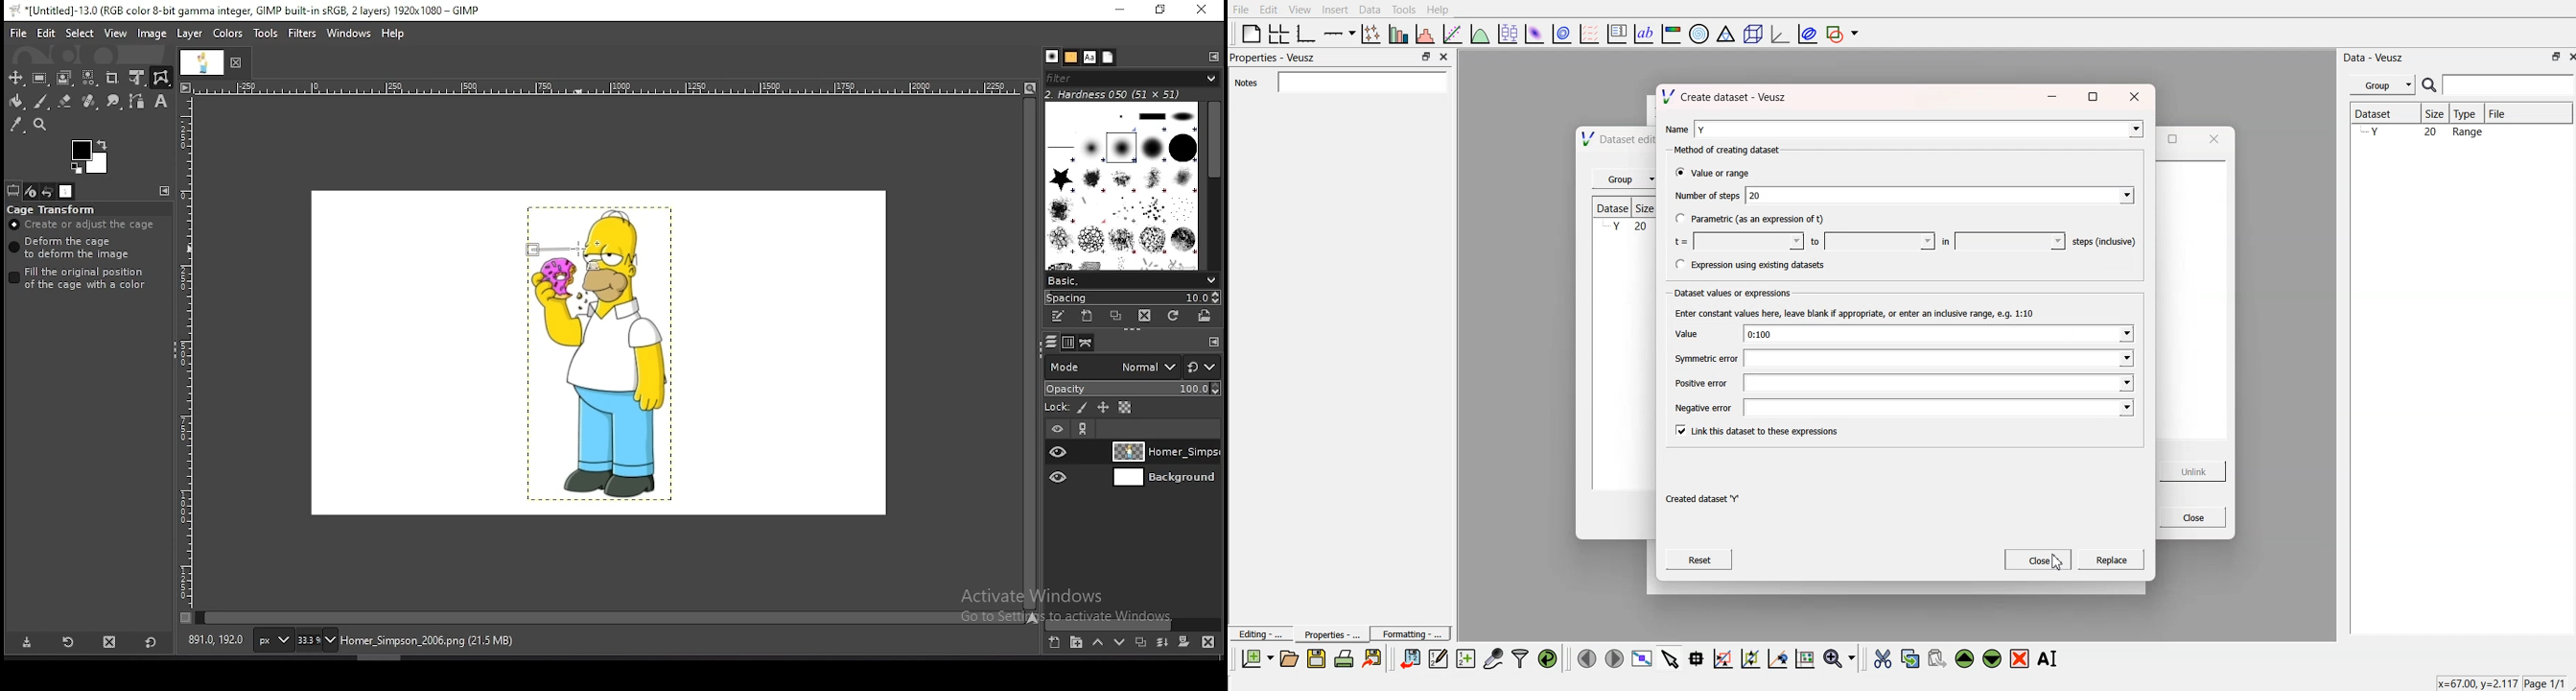  I want to click on Group, so click(2380, 85).